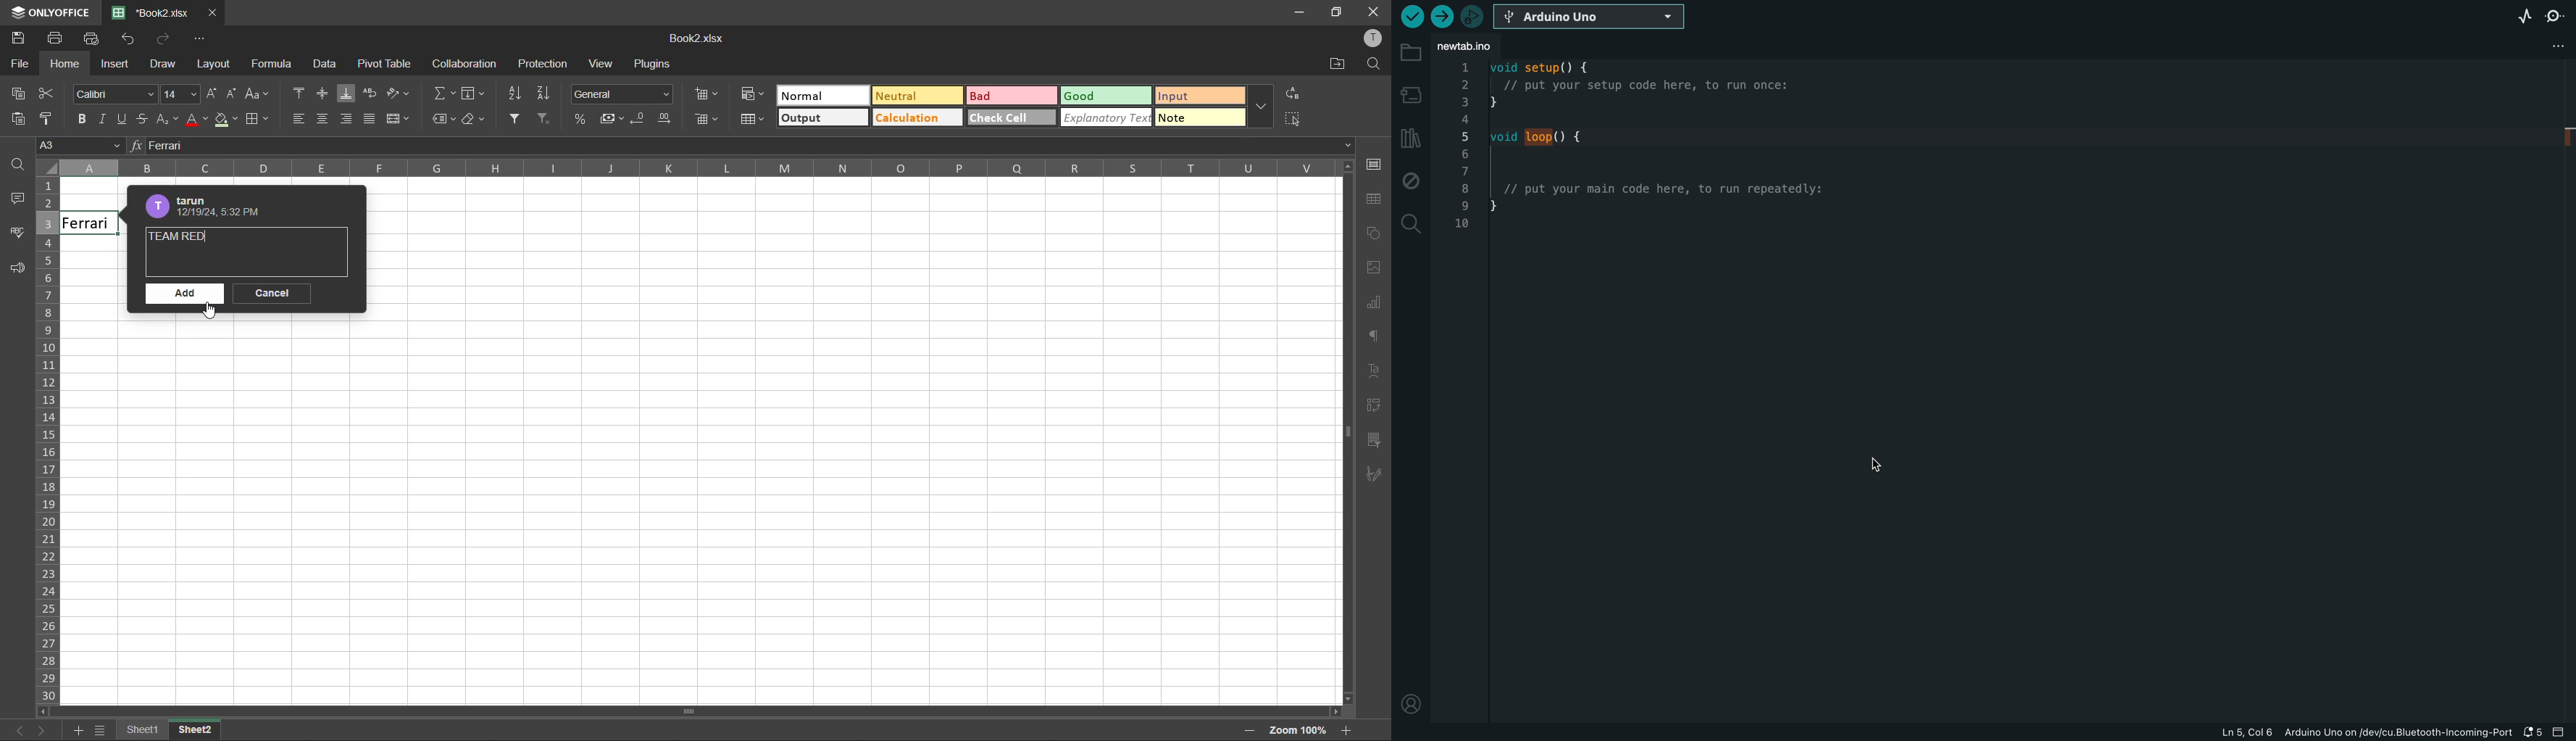 The image size is (2576, 756). What do you see at coordinates (1372, 235) in the screenshot?
I see `shapes` at bounding box center [1372, 235].